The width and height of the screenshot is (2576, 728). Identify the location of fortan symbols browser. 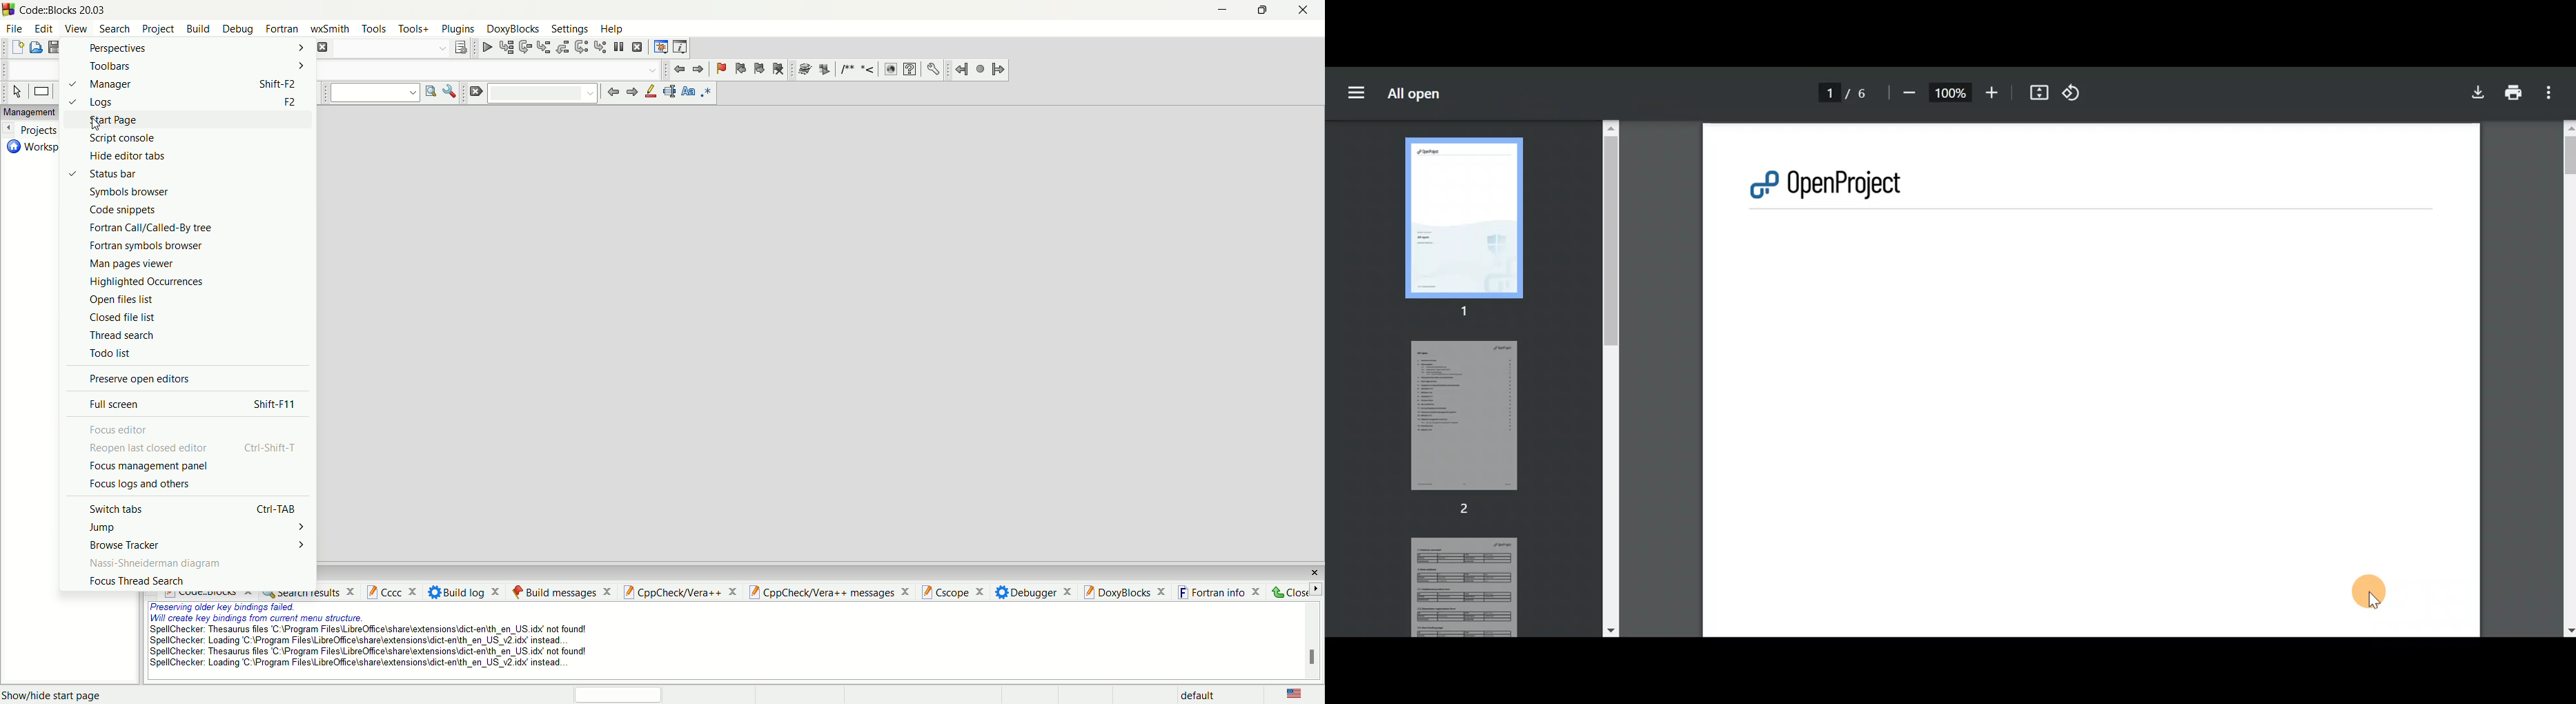
(153, 245).